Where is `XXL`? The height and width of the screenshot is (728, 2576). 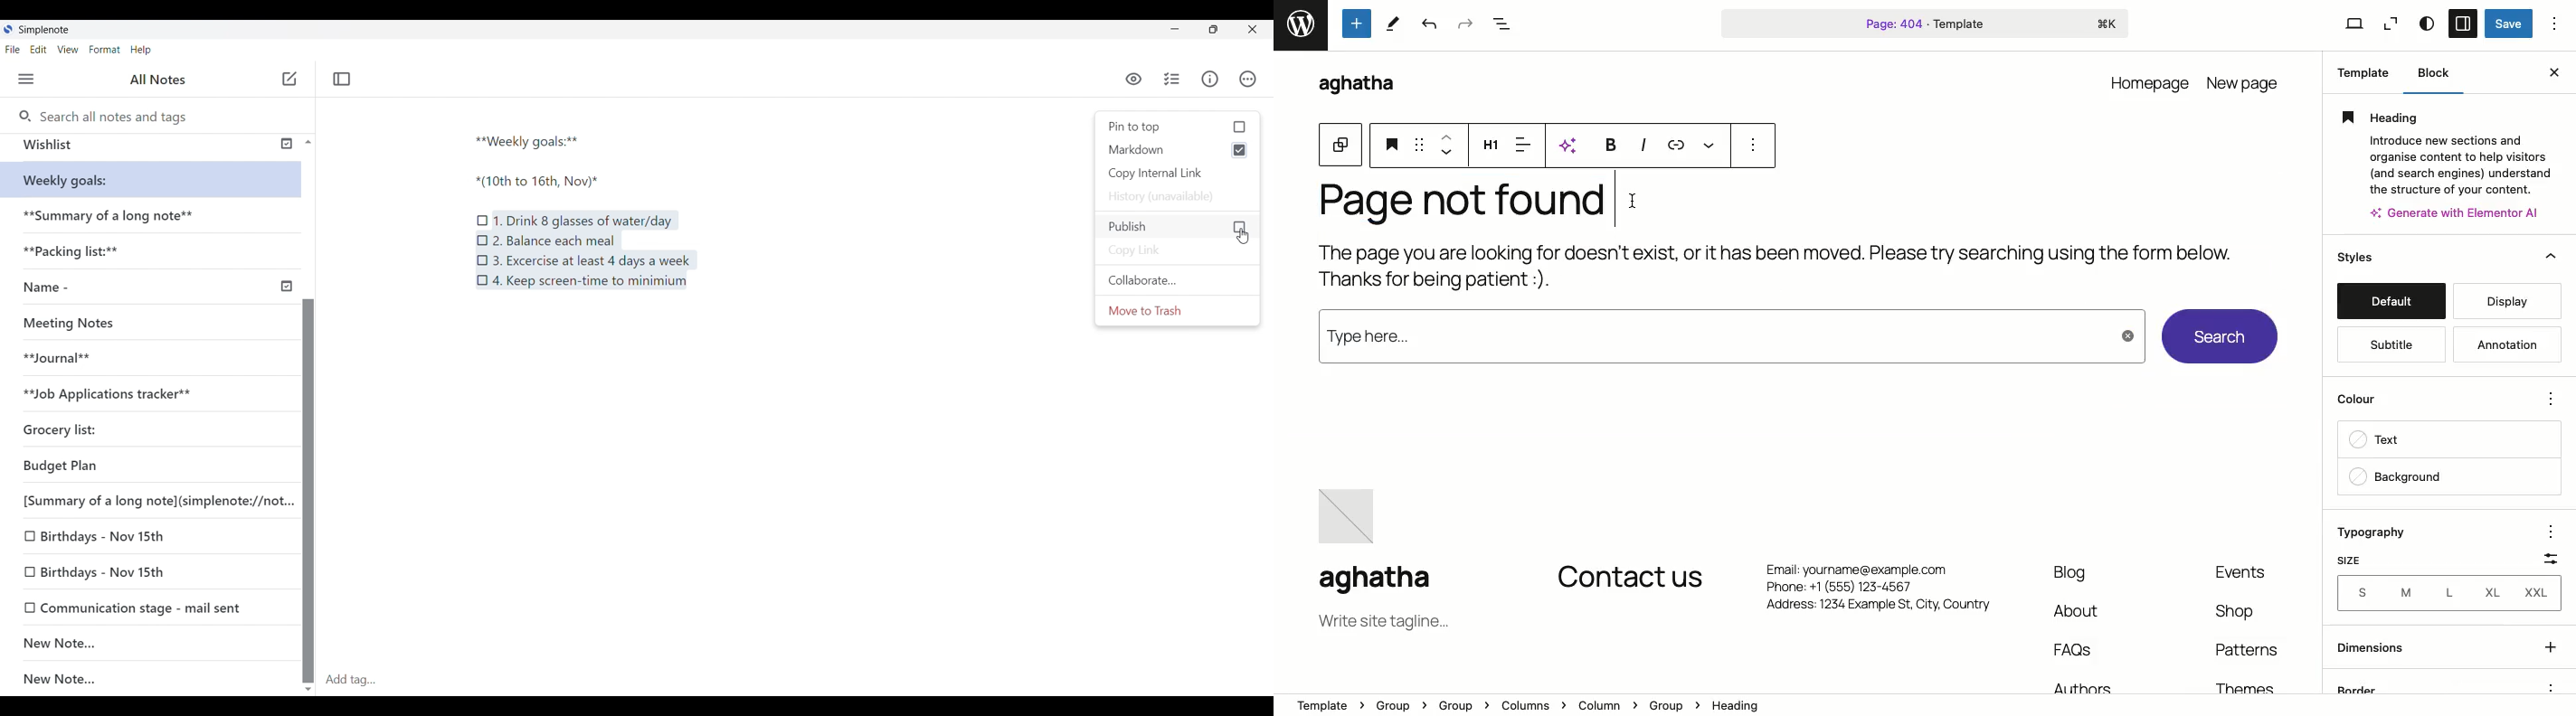 XXL is located at coordinates (2540, 595).